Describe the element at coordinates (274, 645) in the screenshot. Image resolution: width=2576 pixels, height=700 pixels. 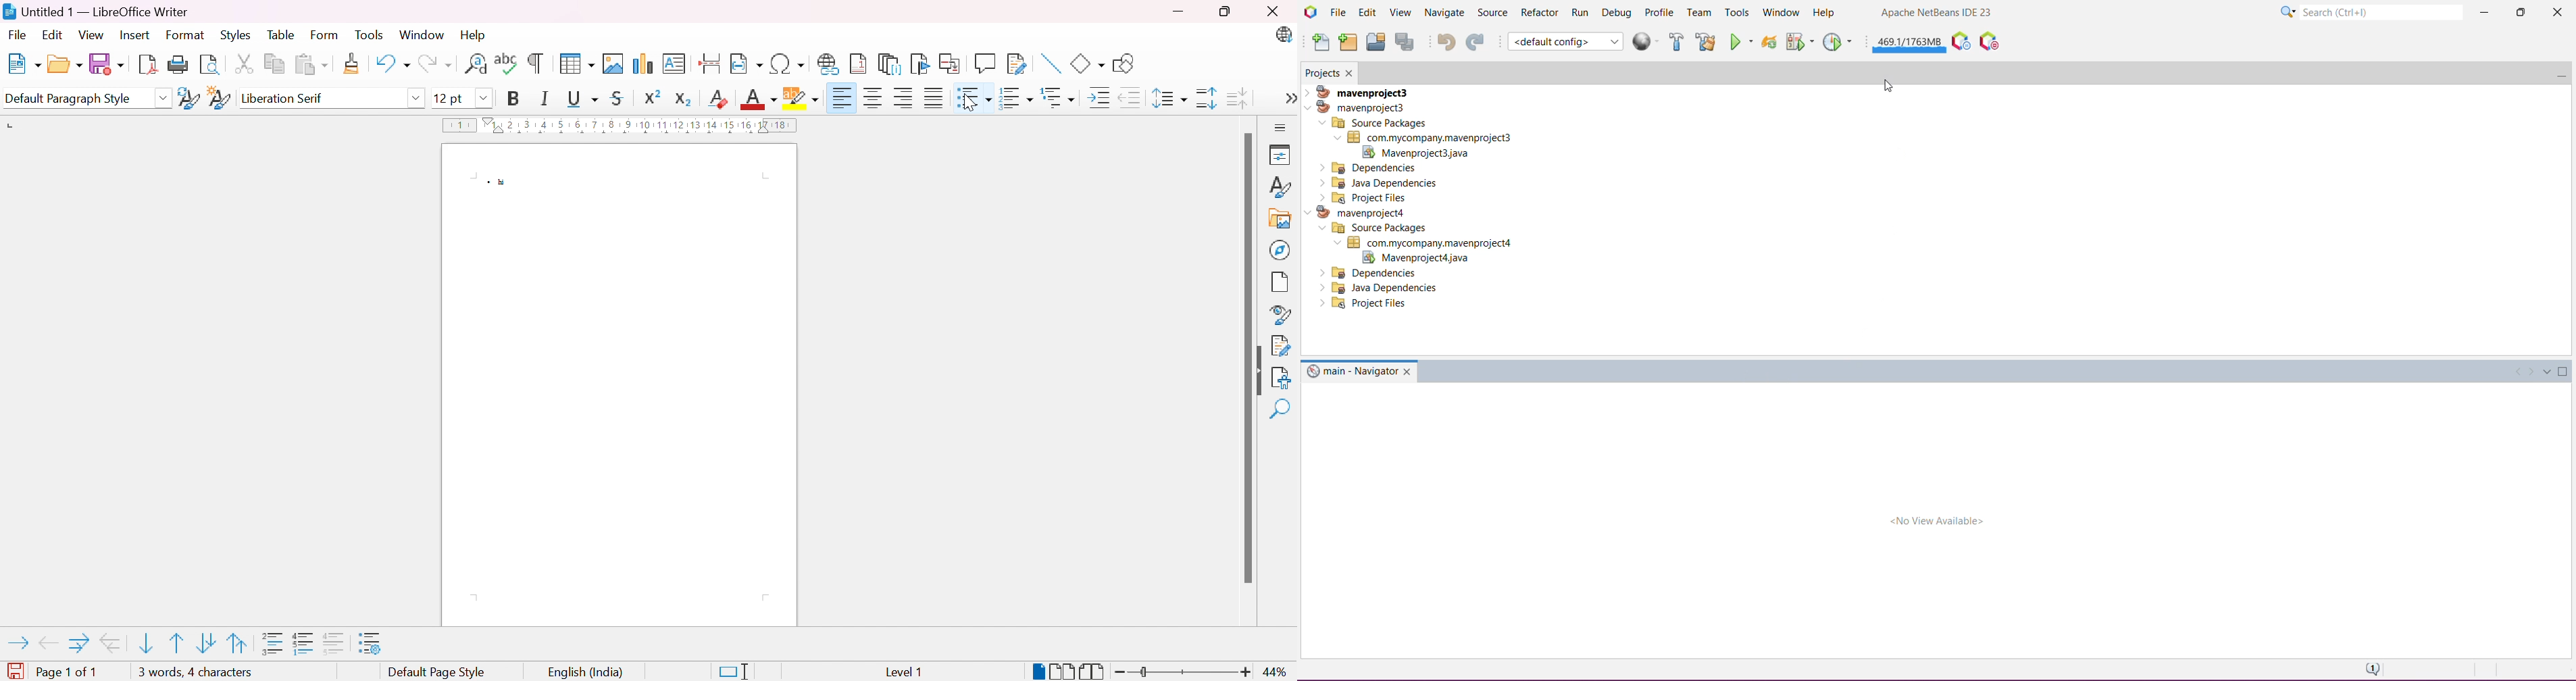
I see `Insert unnumbered entry` at that location.